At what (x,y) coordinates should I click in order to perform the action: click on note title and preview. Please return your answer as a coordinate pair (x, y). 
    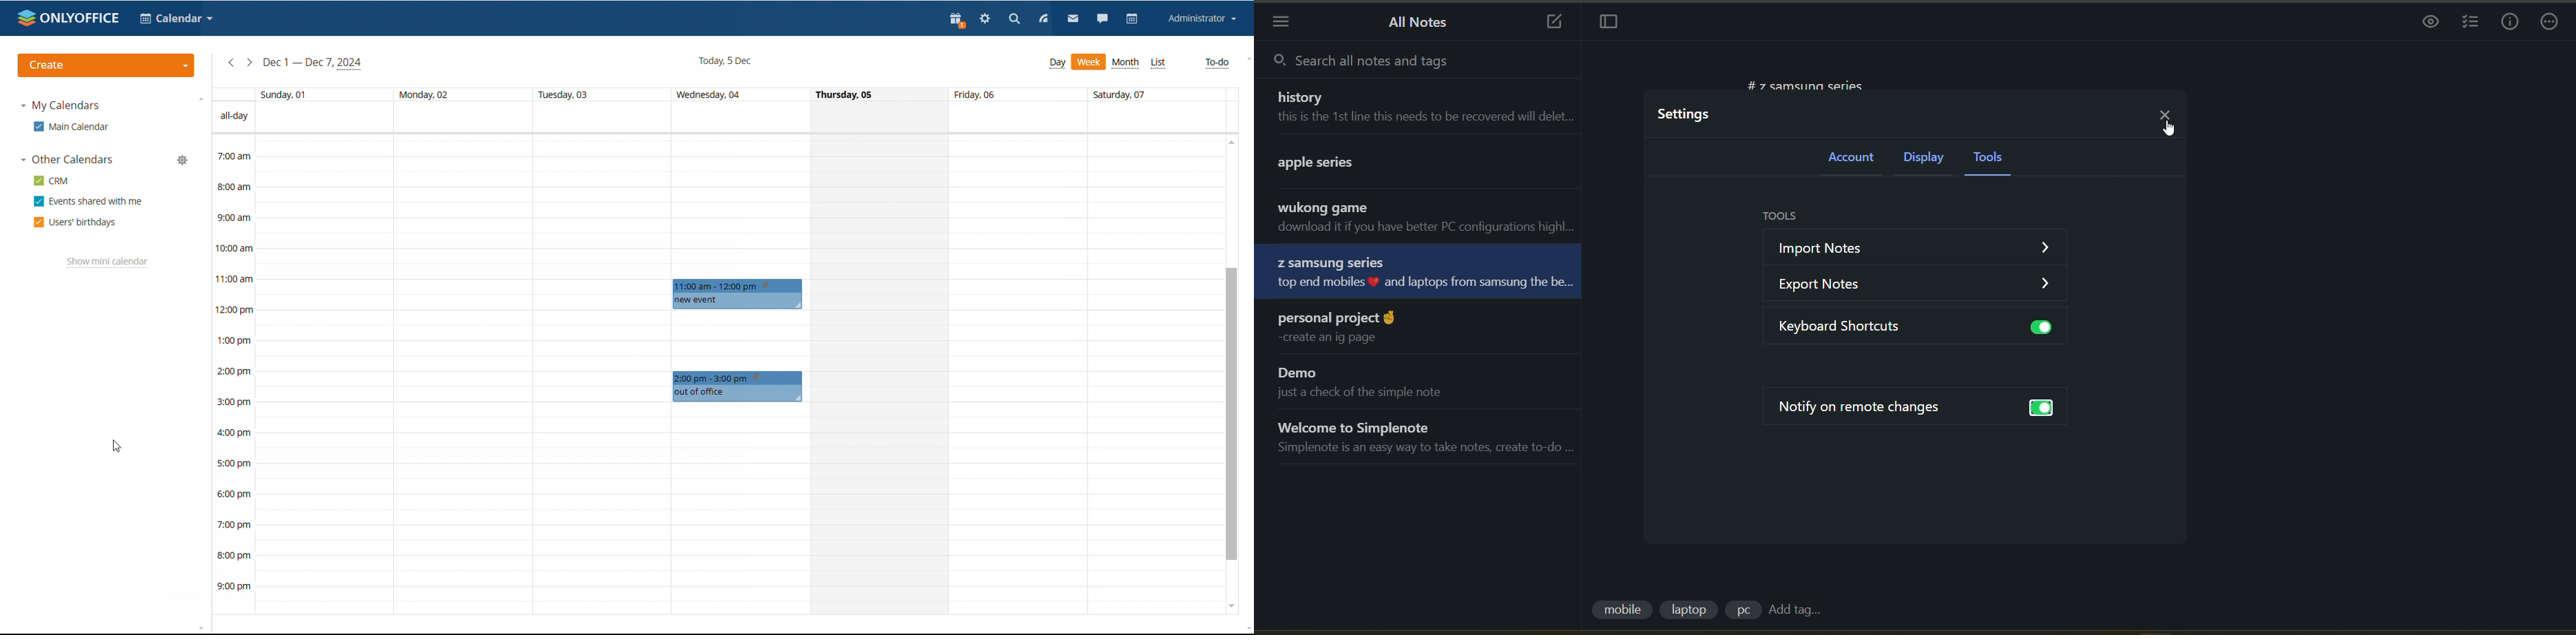
    Looking at the image, I should click on (1385, 382).